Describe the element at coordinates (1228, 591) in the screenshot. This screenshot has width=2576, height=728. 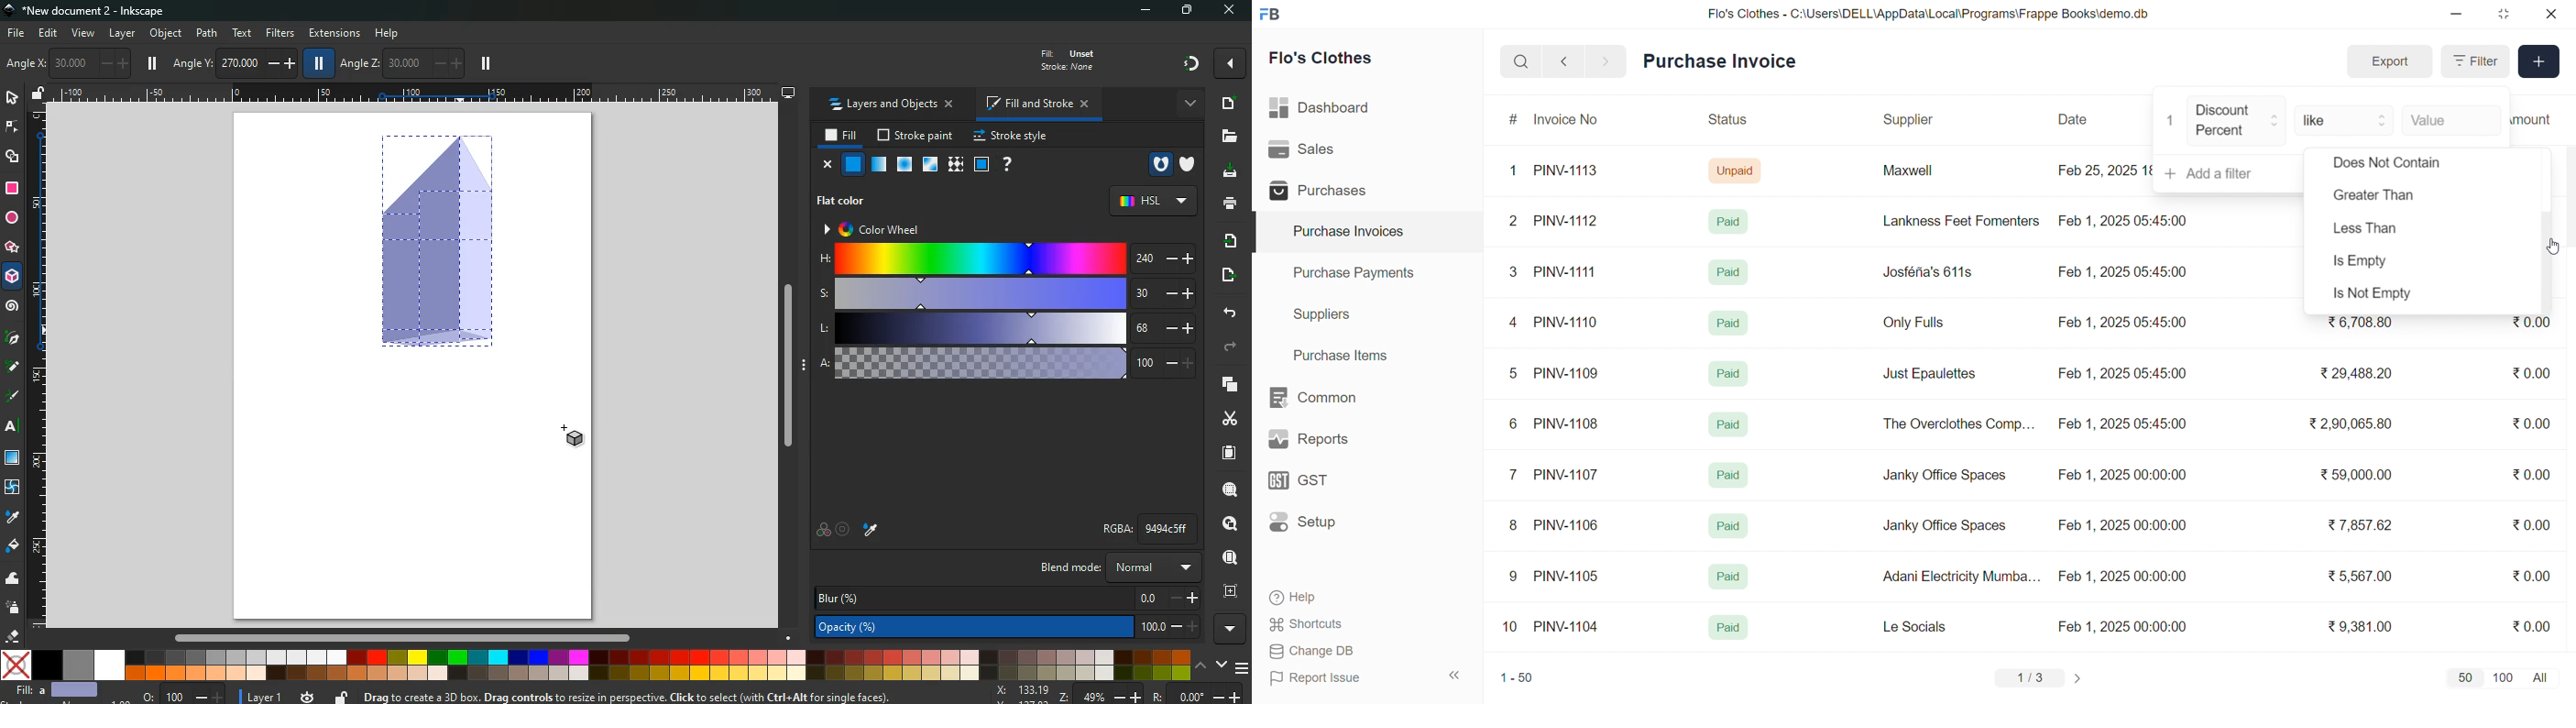
I see `frame` at that location.